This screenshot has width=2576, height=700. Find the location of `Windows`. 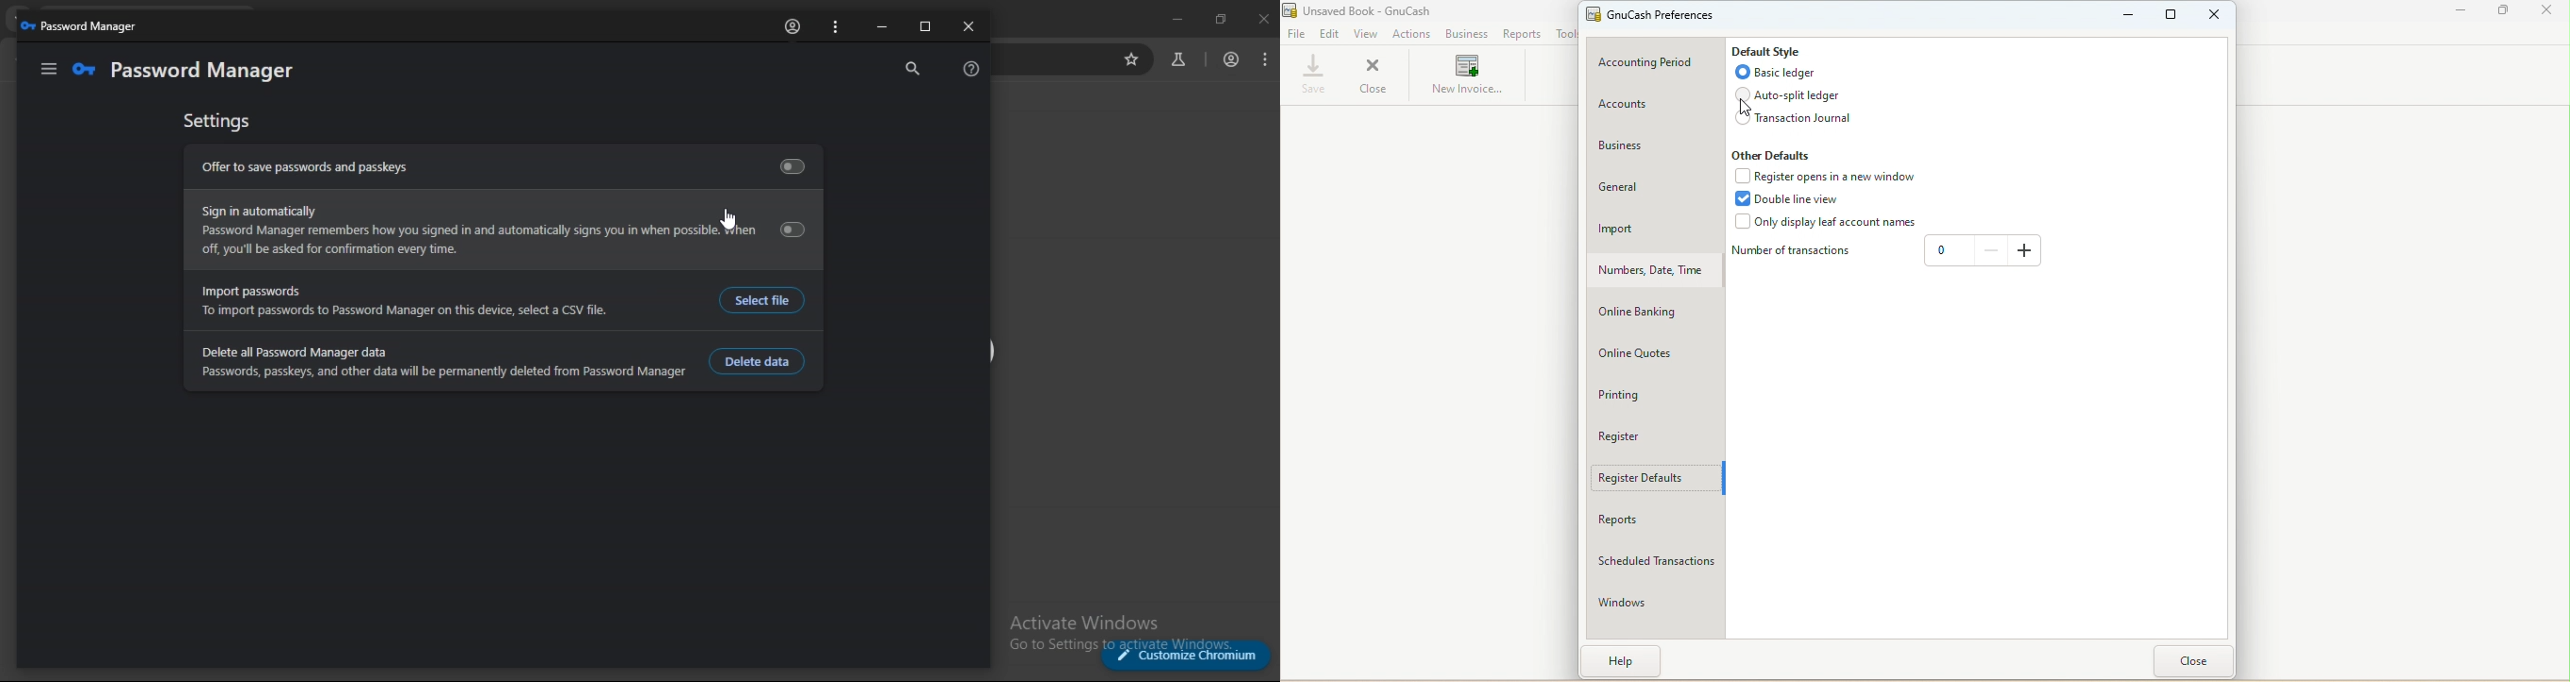

Windows is located at coordinates (1655, 605).